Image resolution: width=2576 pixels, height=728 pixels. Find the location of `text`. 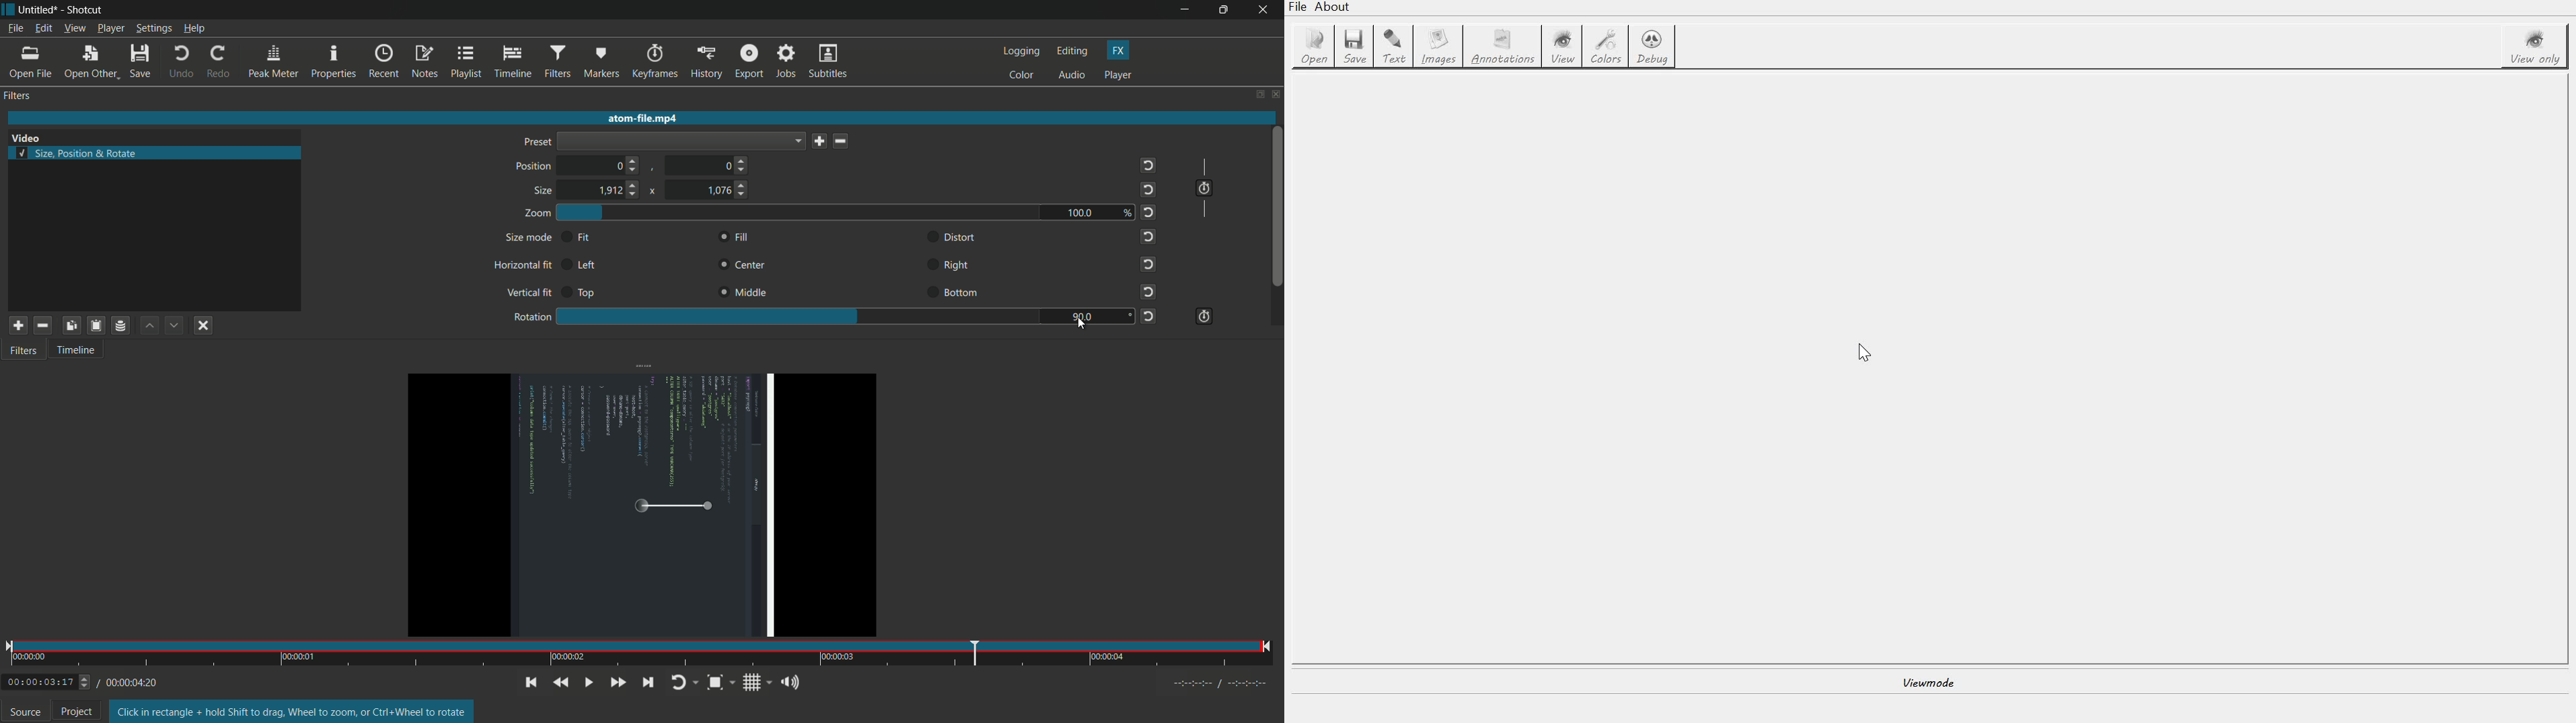

text is located at coordinates (294, 712).